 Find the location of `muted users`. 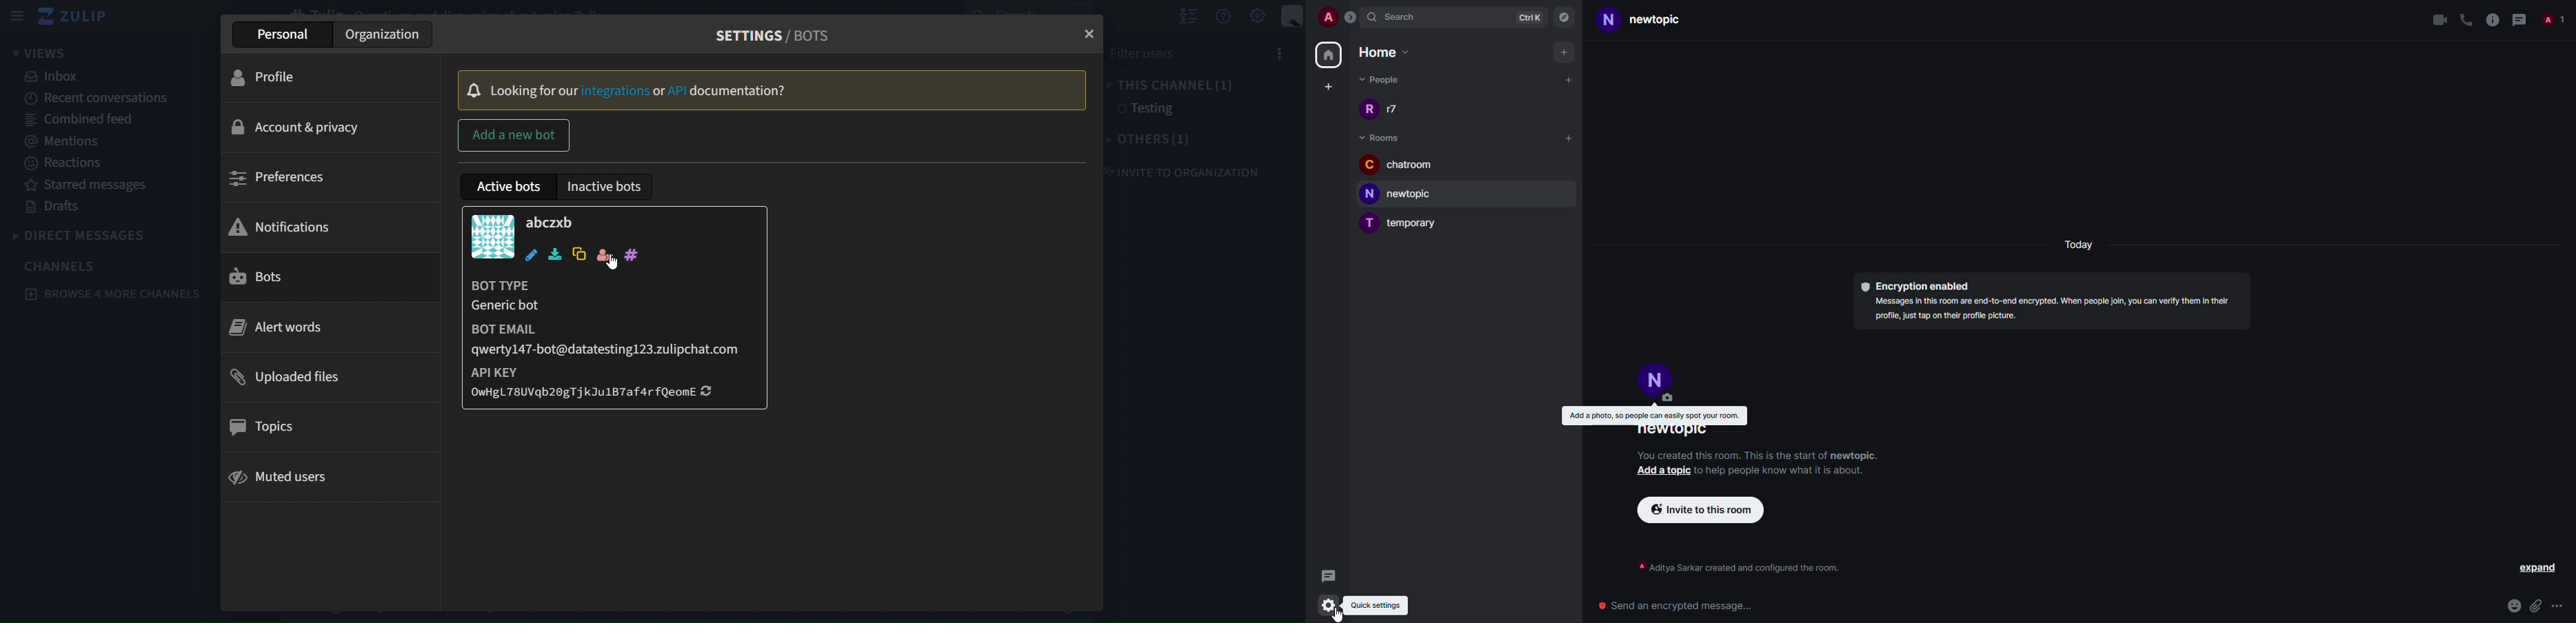

muted users is located at coordinates (287, 474).